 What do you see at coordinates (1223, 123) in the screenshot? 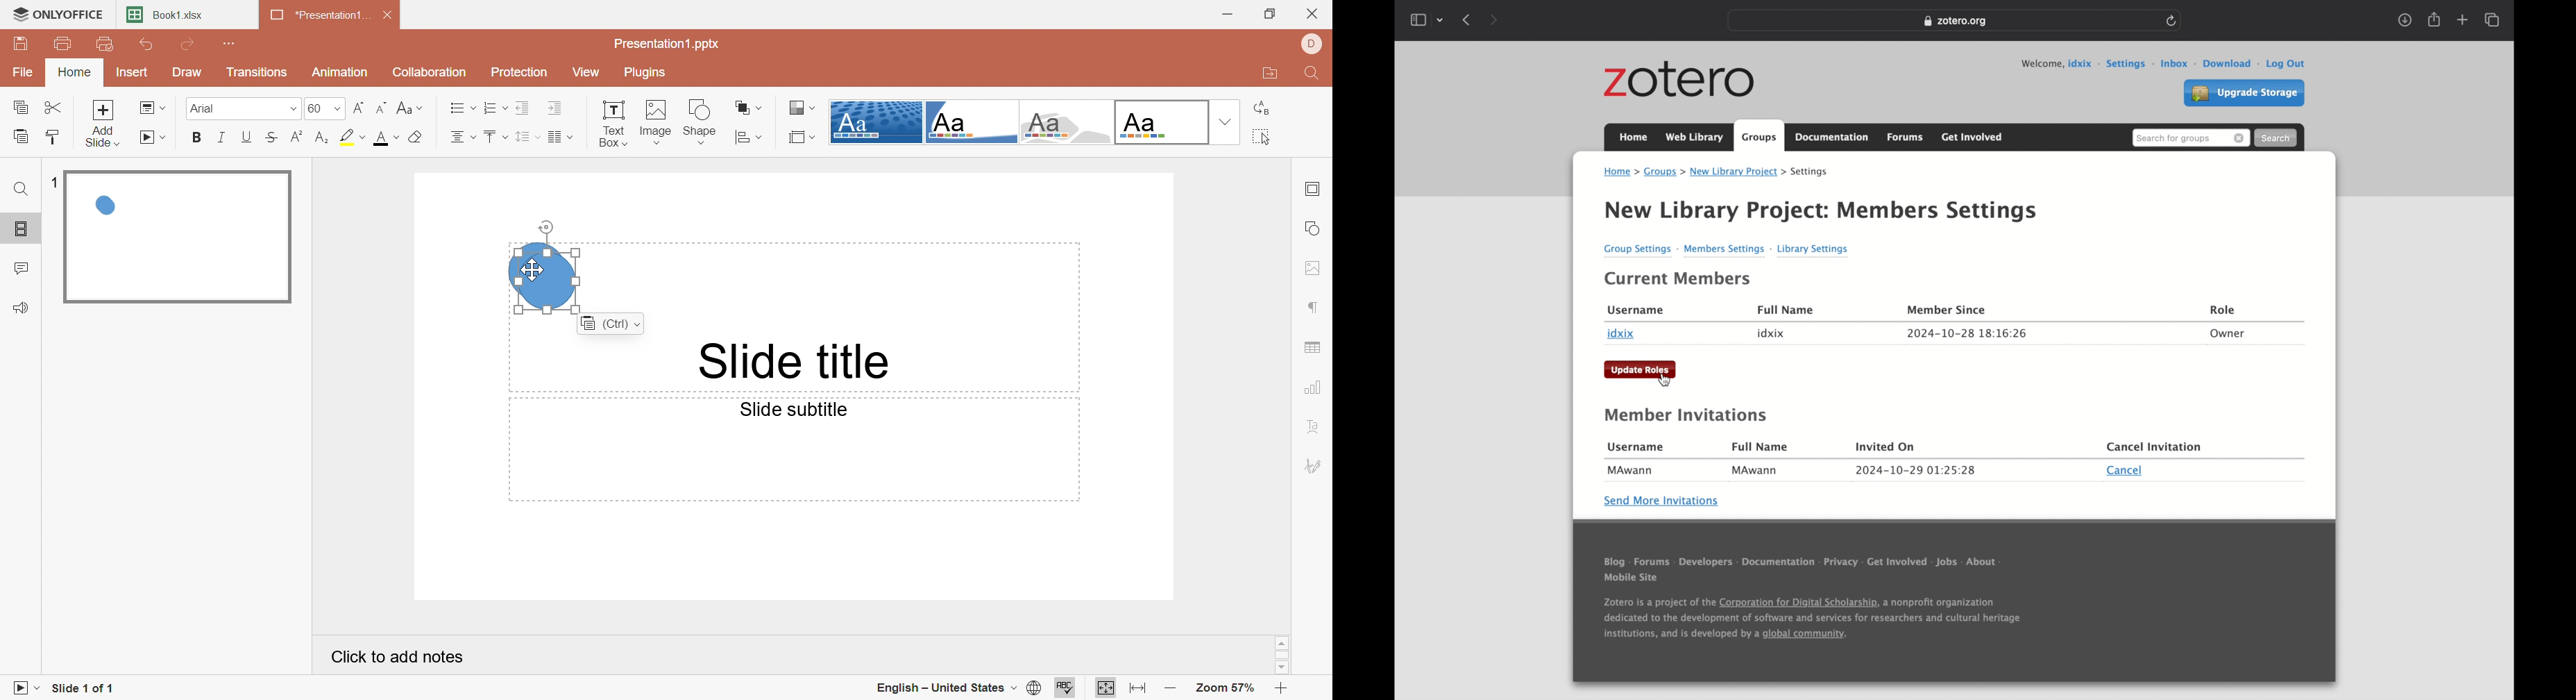
I see `Drop down` at bounding box center [1223, 123].